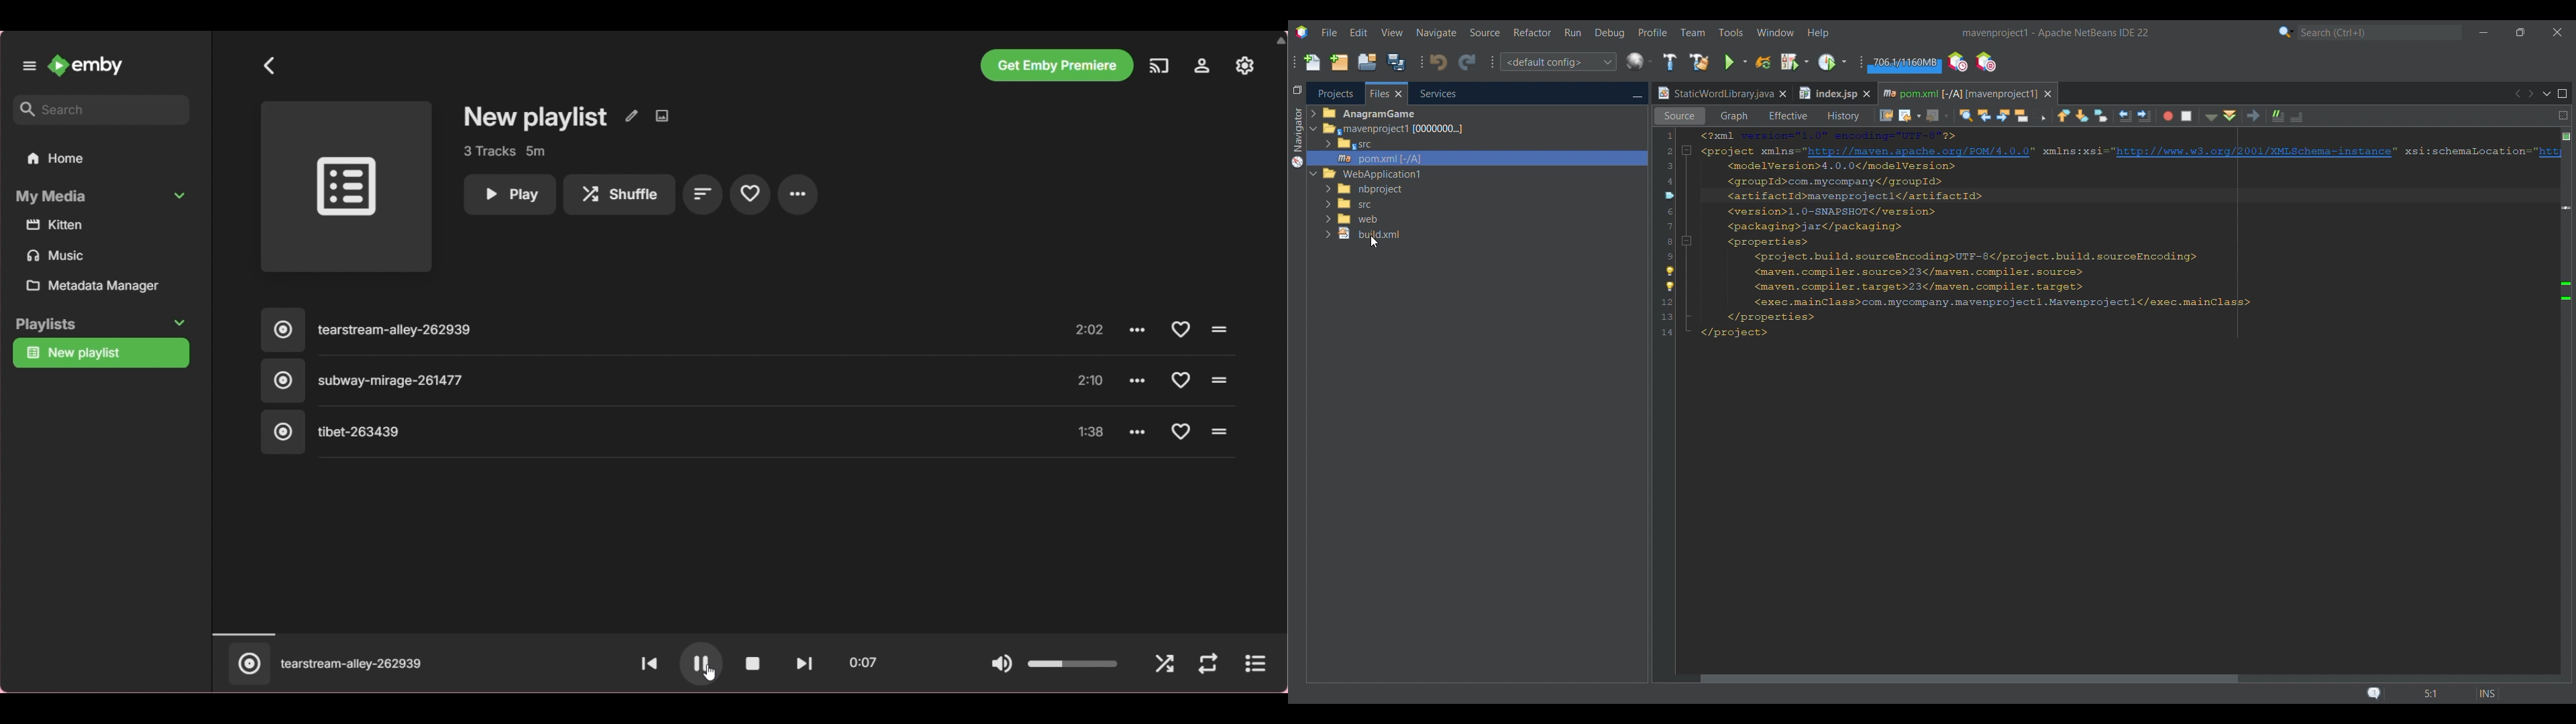  I want to click on New project, so click(1339, 62).